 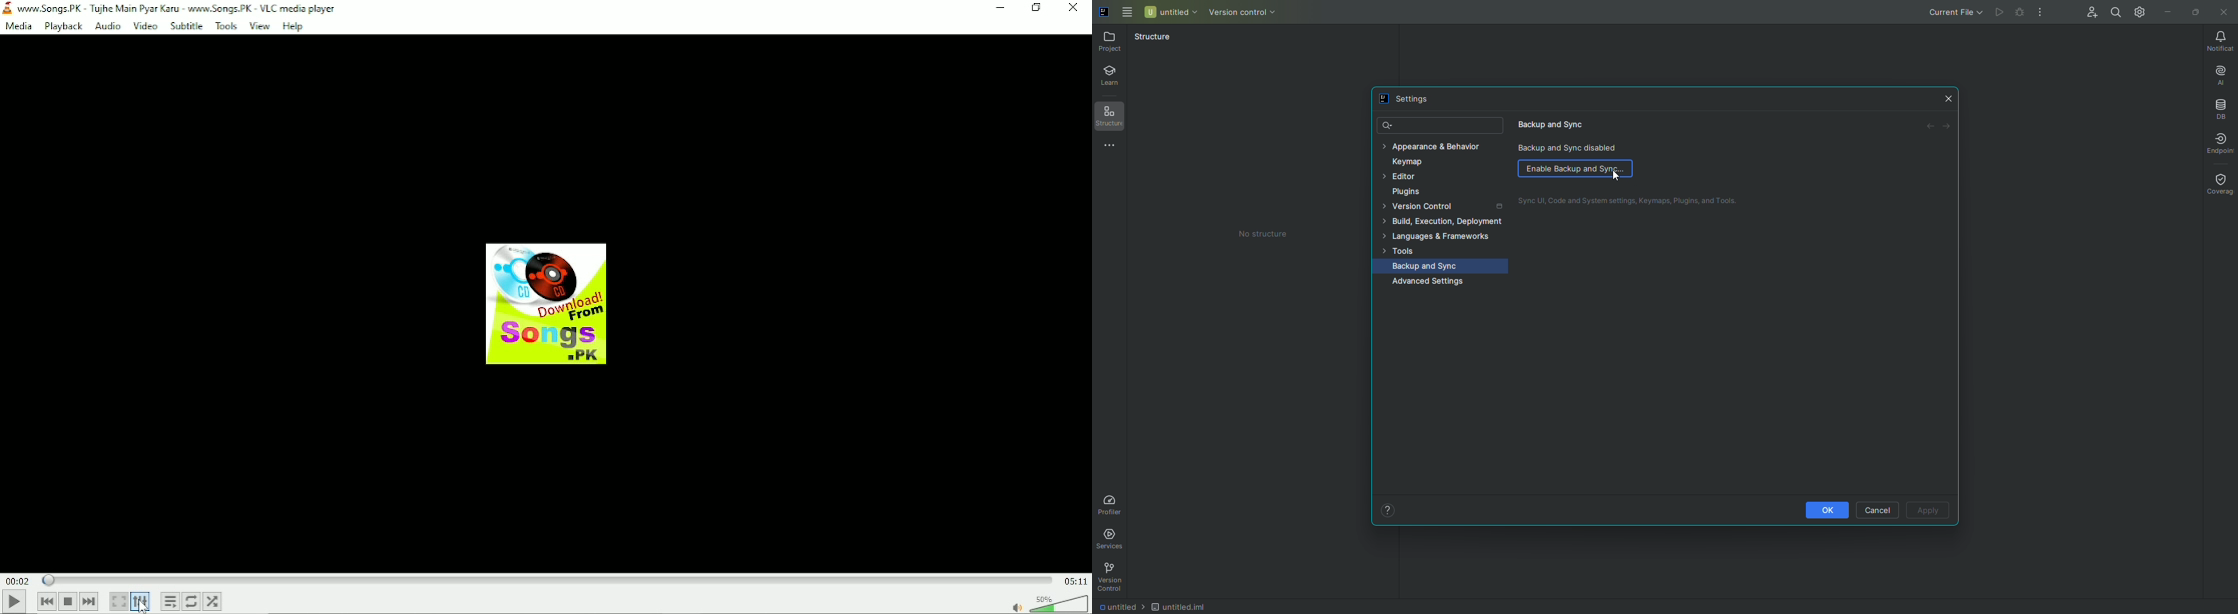 What do you see at coordinates (1928, 128) in the screenshot?
I see `Back` at bounding box center [1928, 128].